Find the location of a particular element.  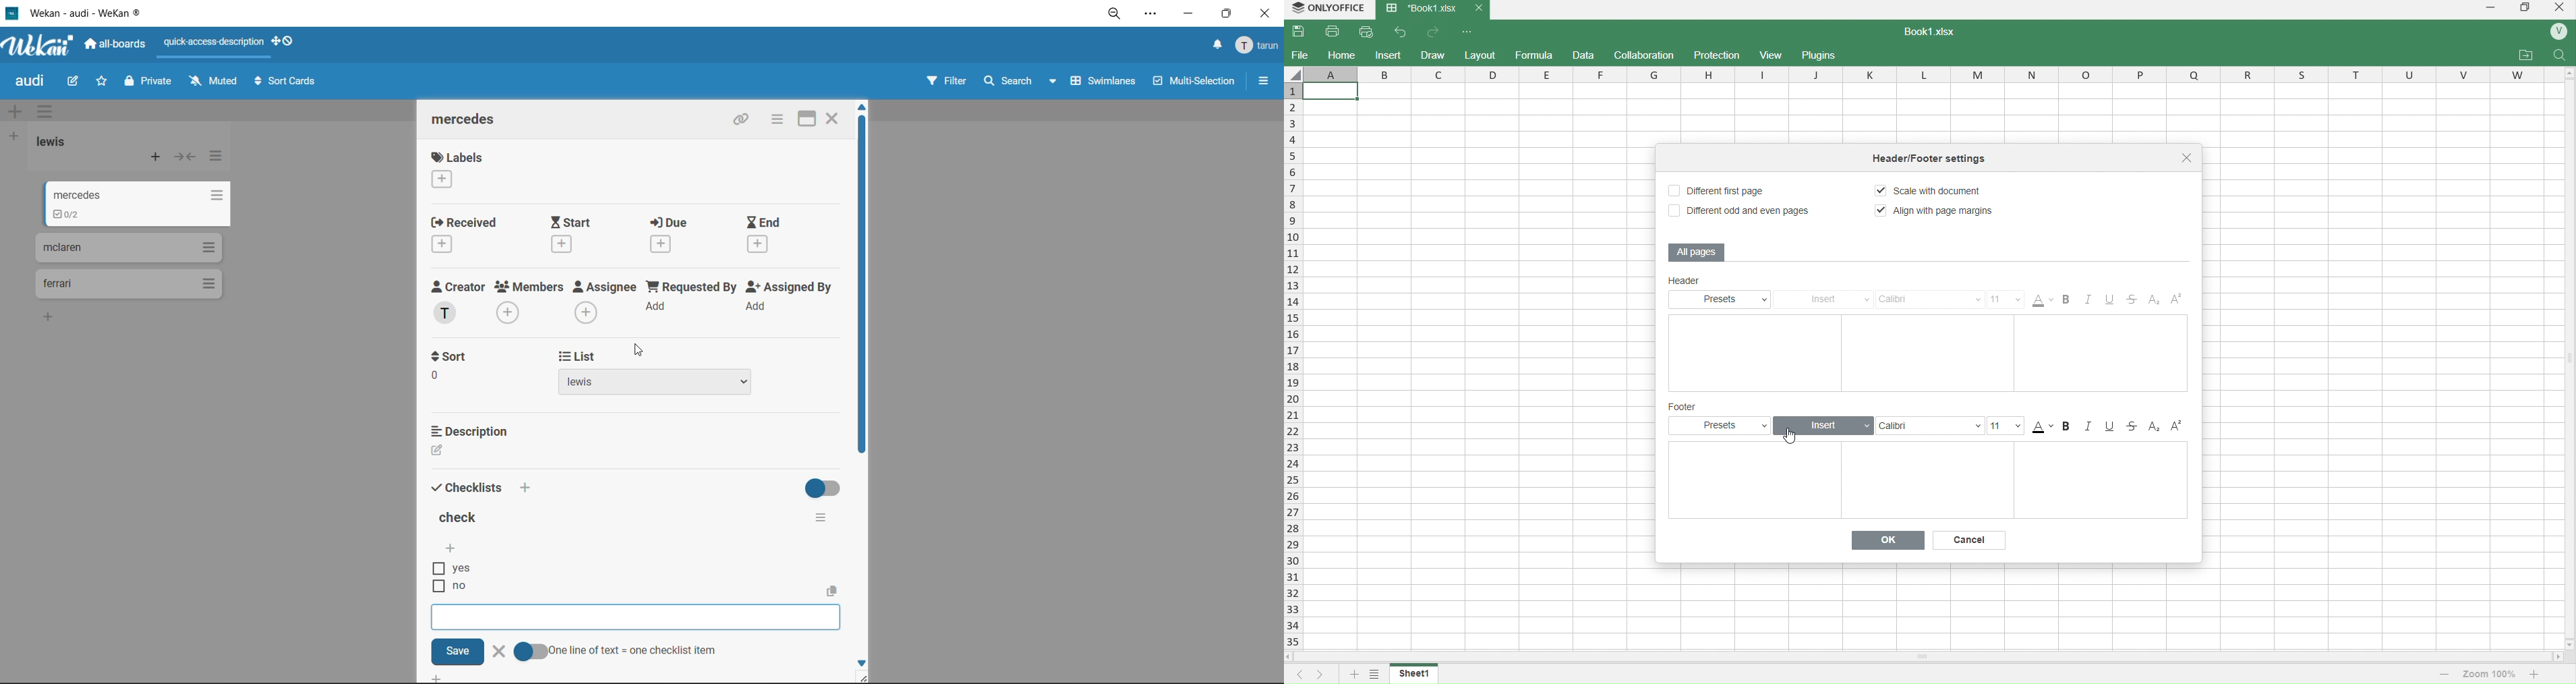

options is located at coordinates (1469, 32).